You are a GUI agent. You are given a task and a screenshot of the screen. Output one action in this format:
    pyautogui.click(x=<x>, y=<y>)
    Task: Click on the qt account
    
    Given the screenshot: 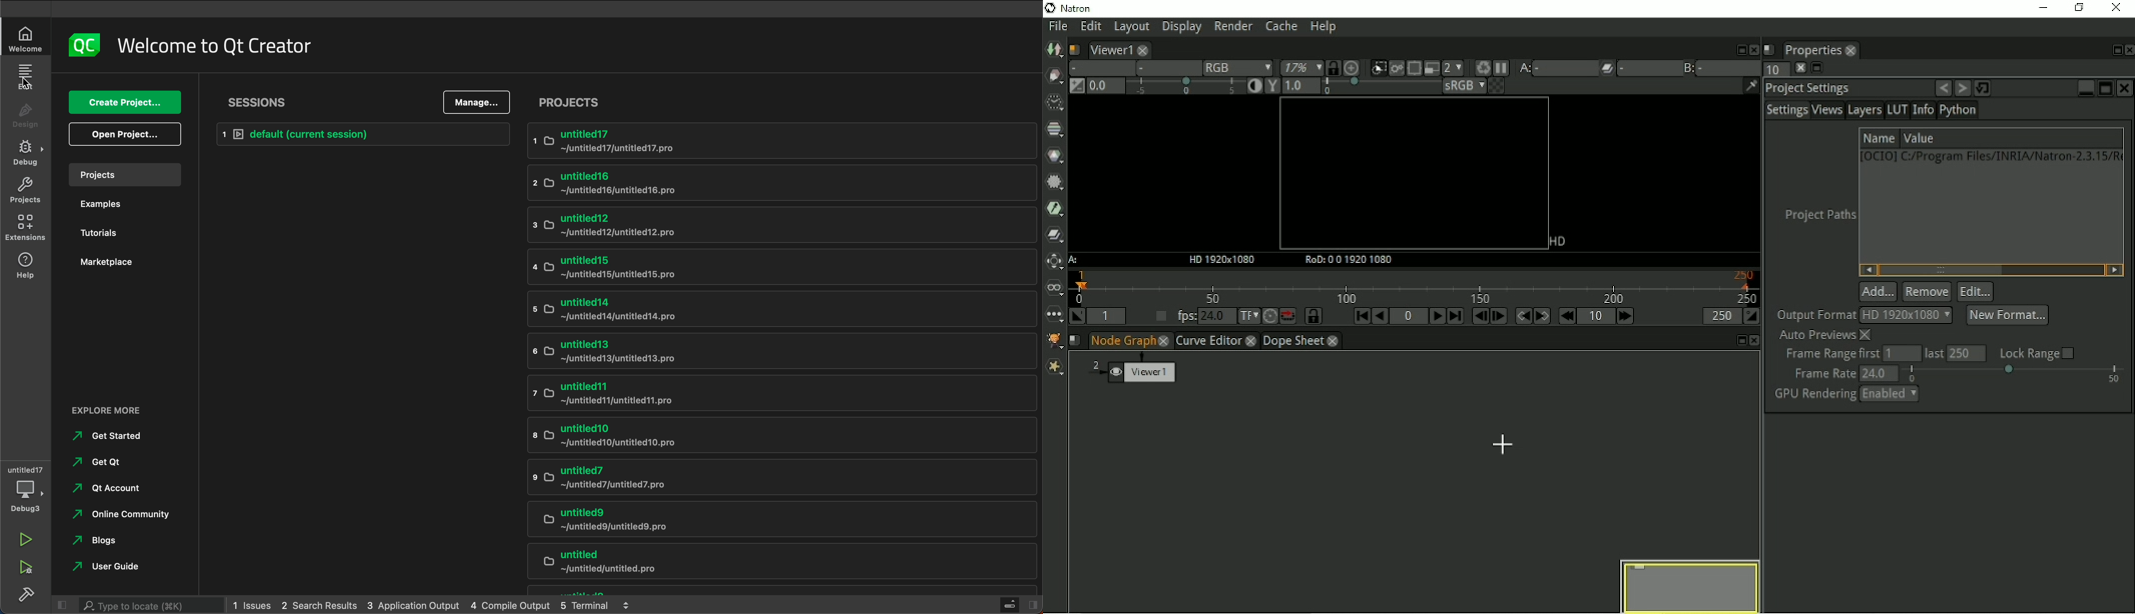 What is the action you would take?
    pyautogui.click(x=105, y=490)
    